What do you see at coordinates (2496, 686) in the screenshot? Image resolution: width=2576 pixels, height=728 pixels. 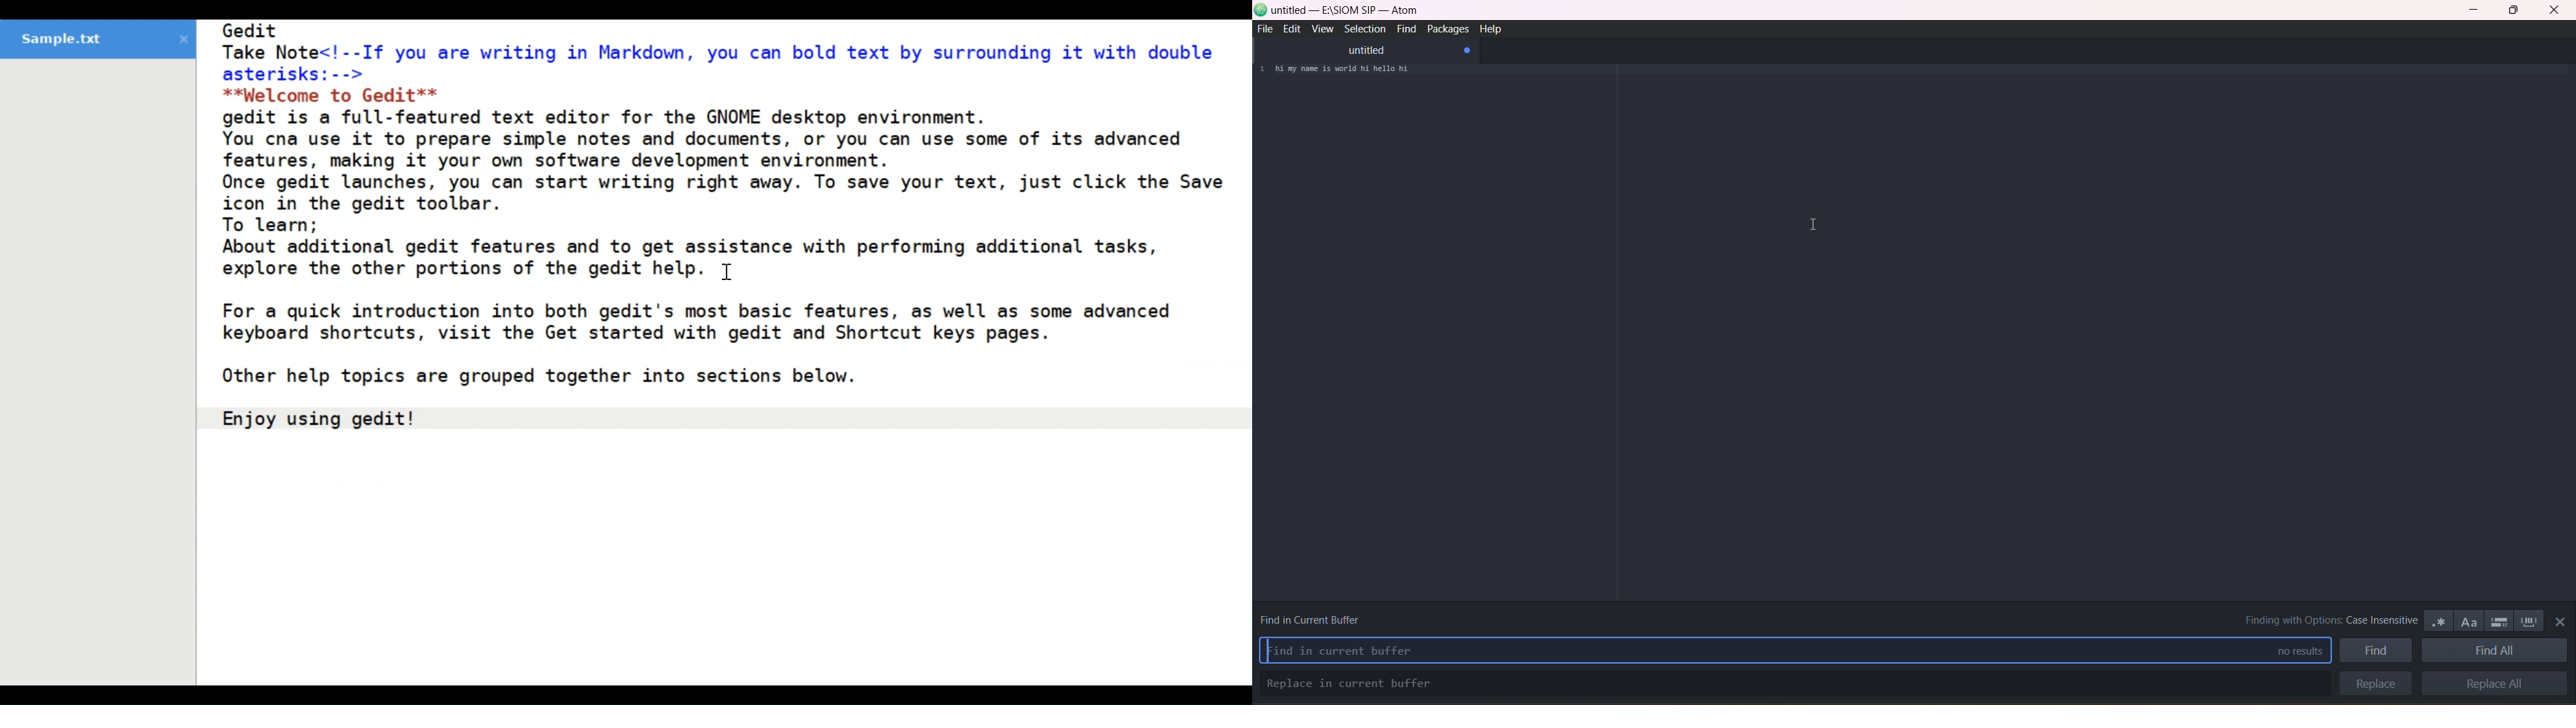 I see `replace all` at bounding box center [2496, 686].